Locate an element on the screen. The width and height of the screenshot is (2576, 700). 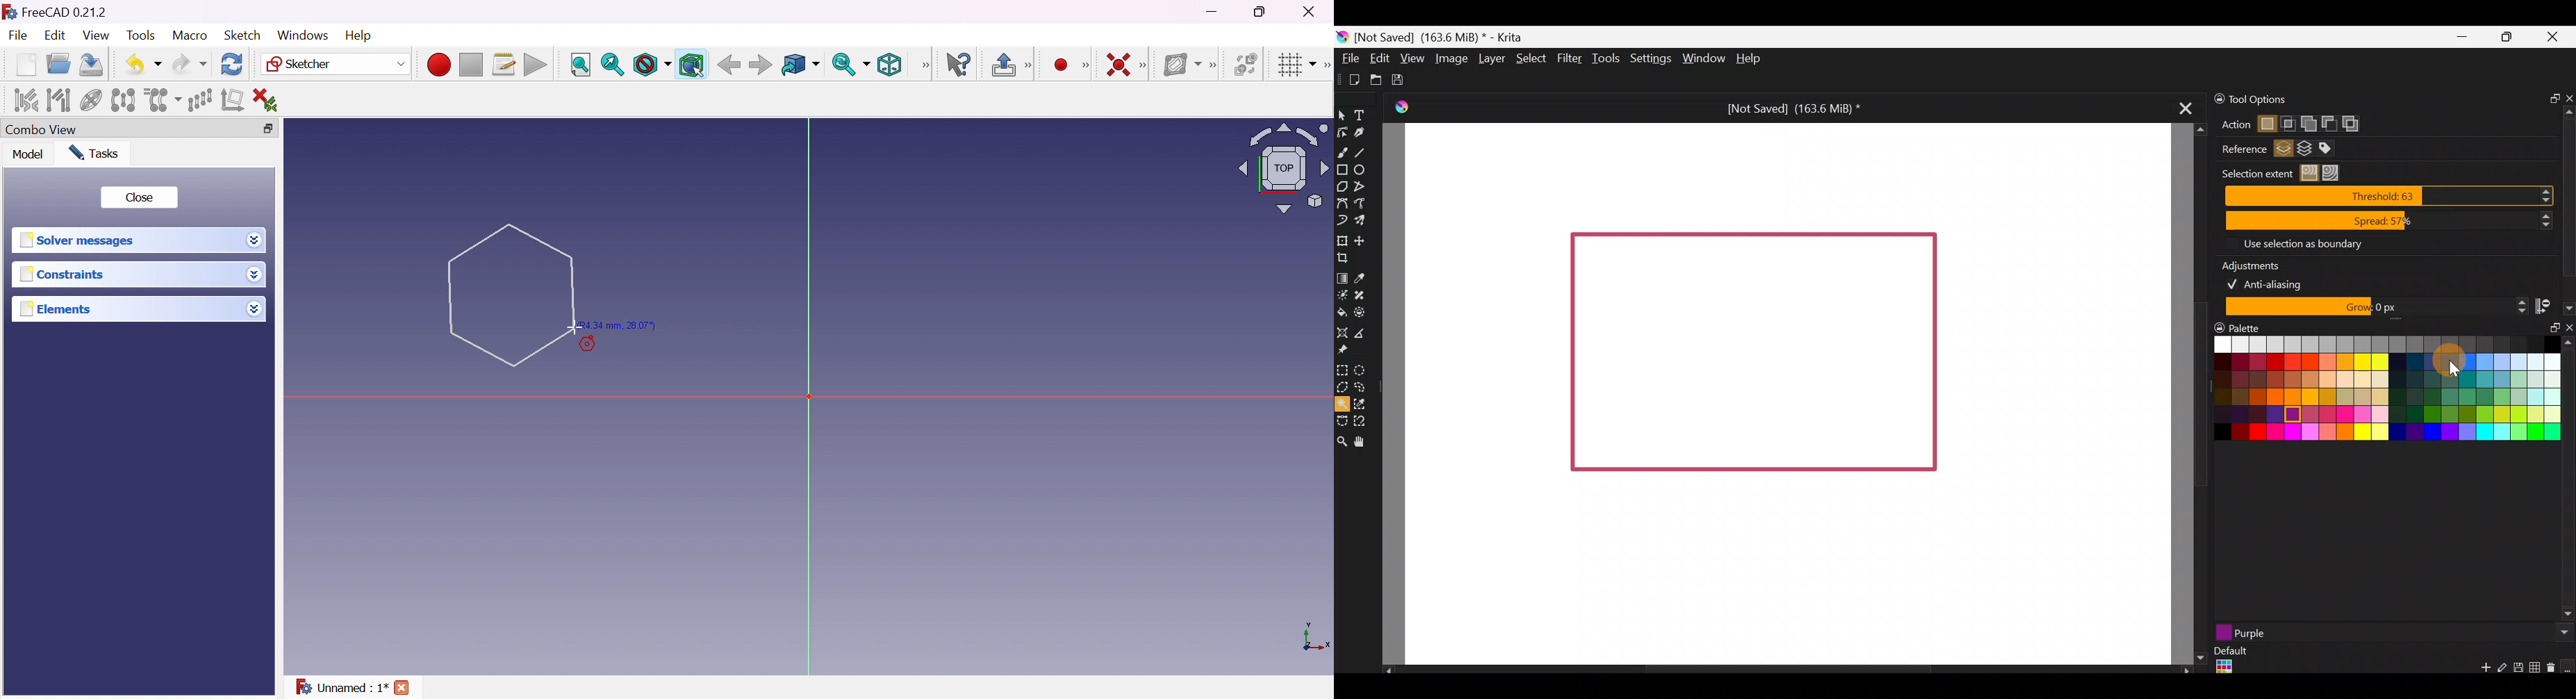
Polygon is located at coordinates (511, 295).